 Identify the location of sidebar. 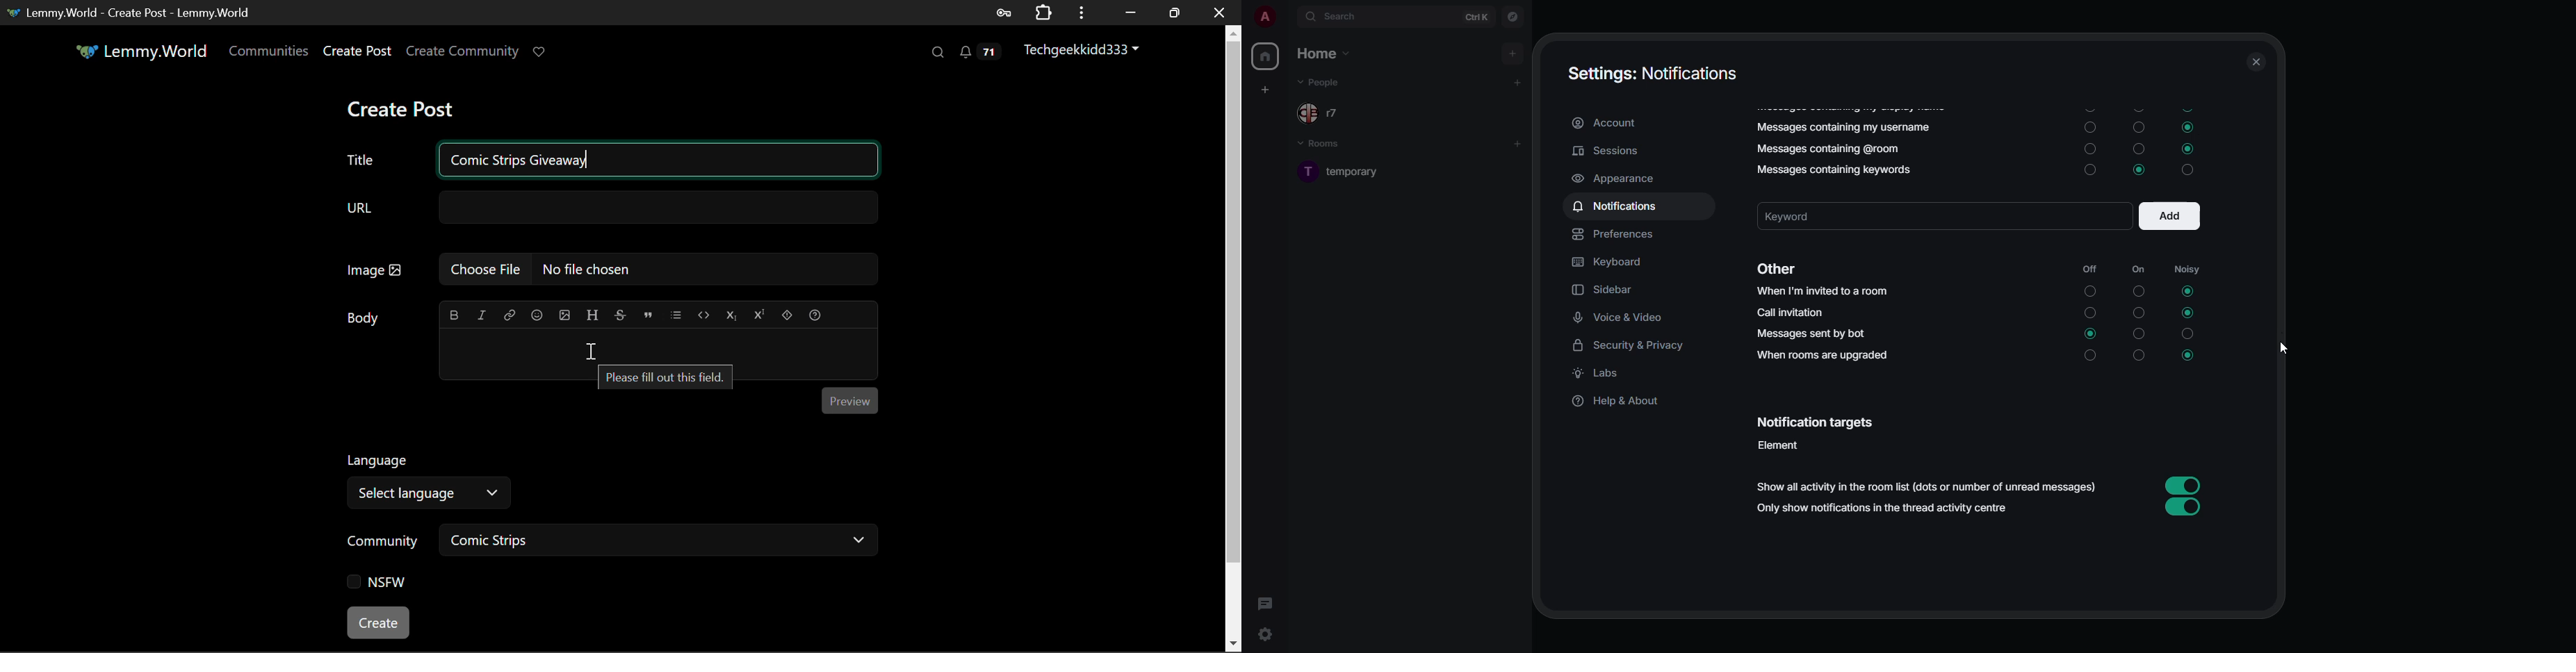
(1609, 289).